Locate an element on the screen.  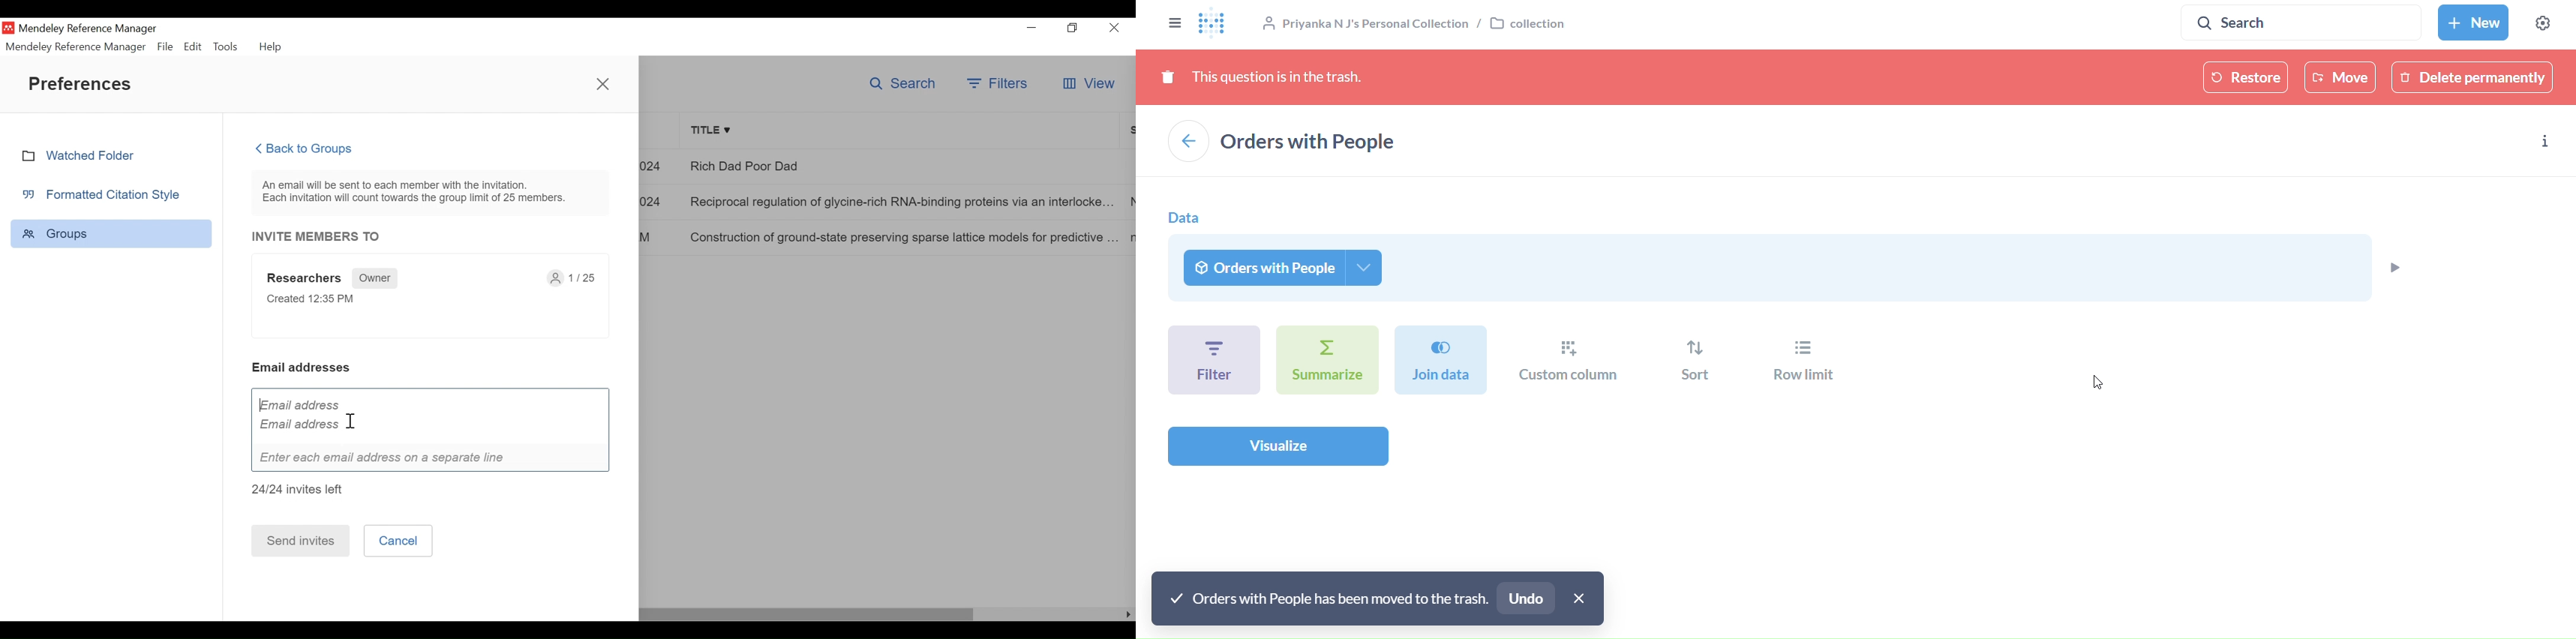
An email will be sent to each member with the invitation.
Each invitation will count towards the group limit of 25 members. is located at coordinates (420, 193).